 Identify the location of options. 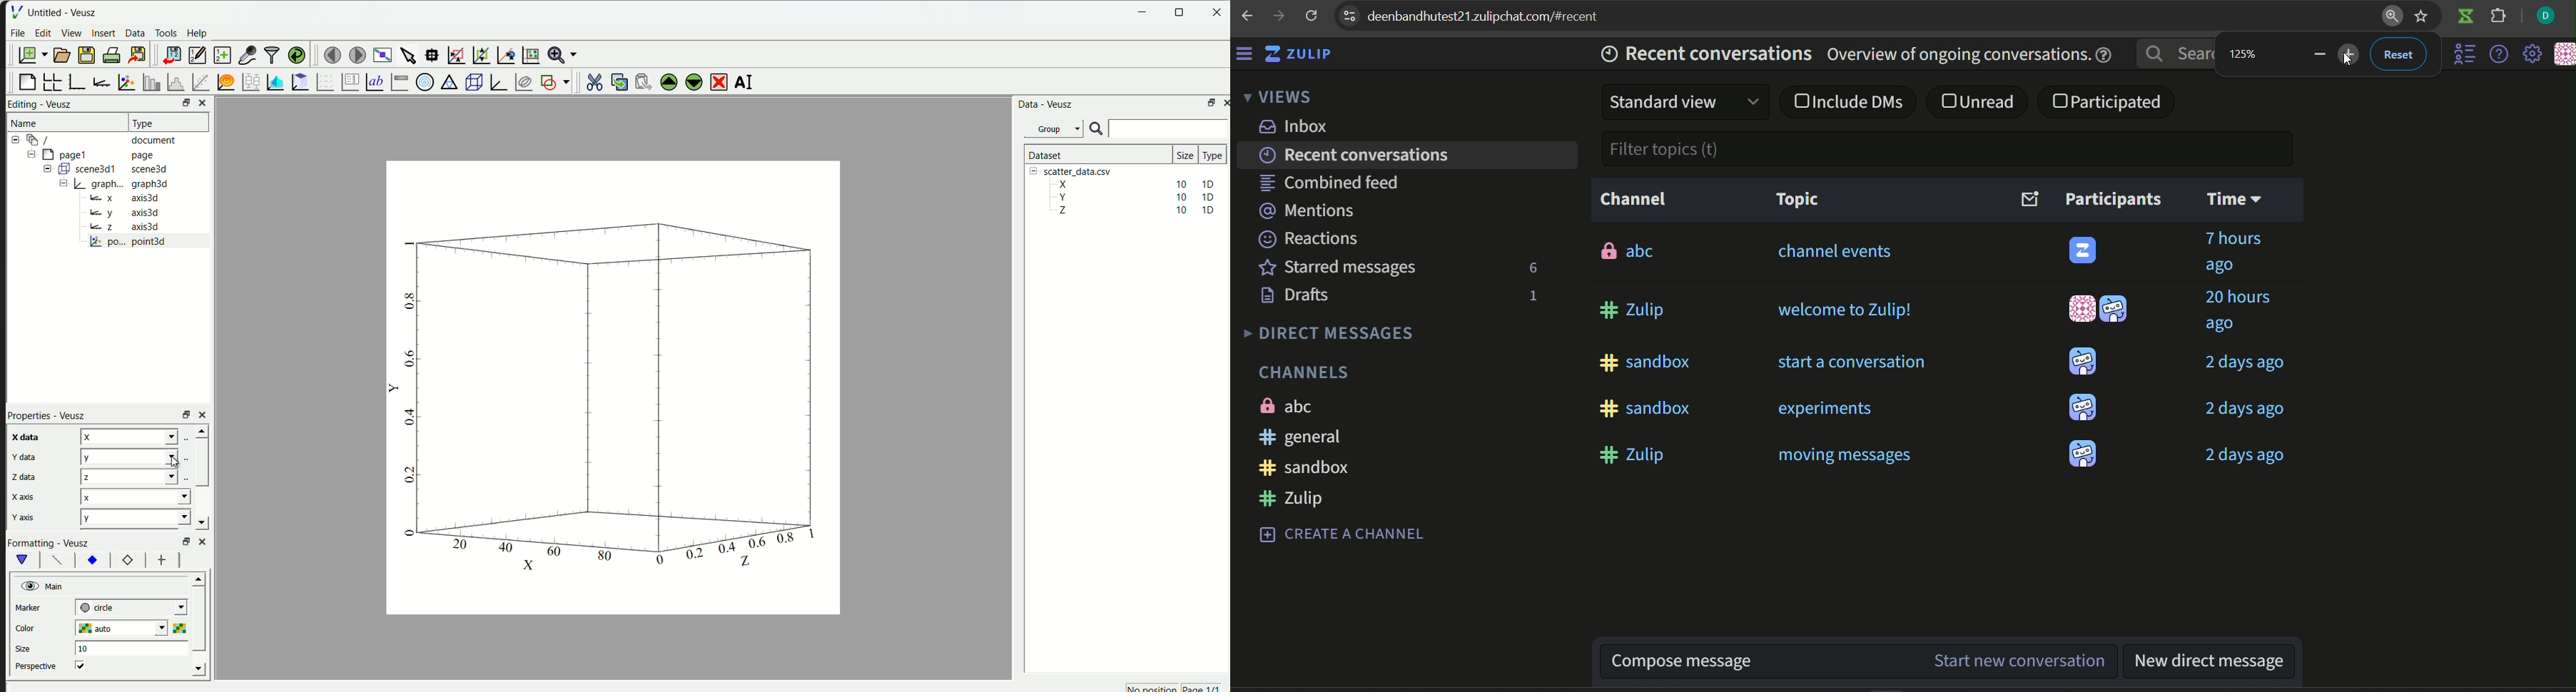
(1349, 14).